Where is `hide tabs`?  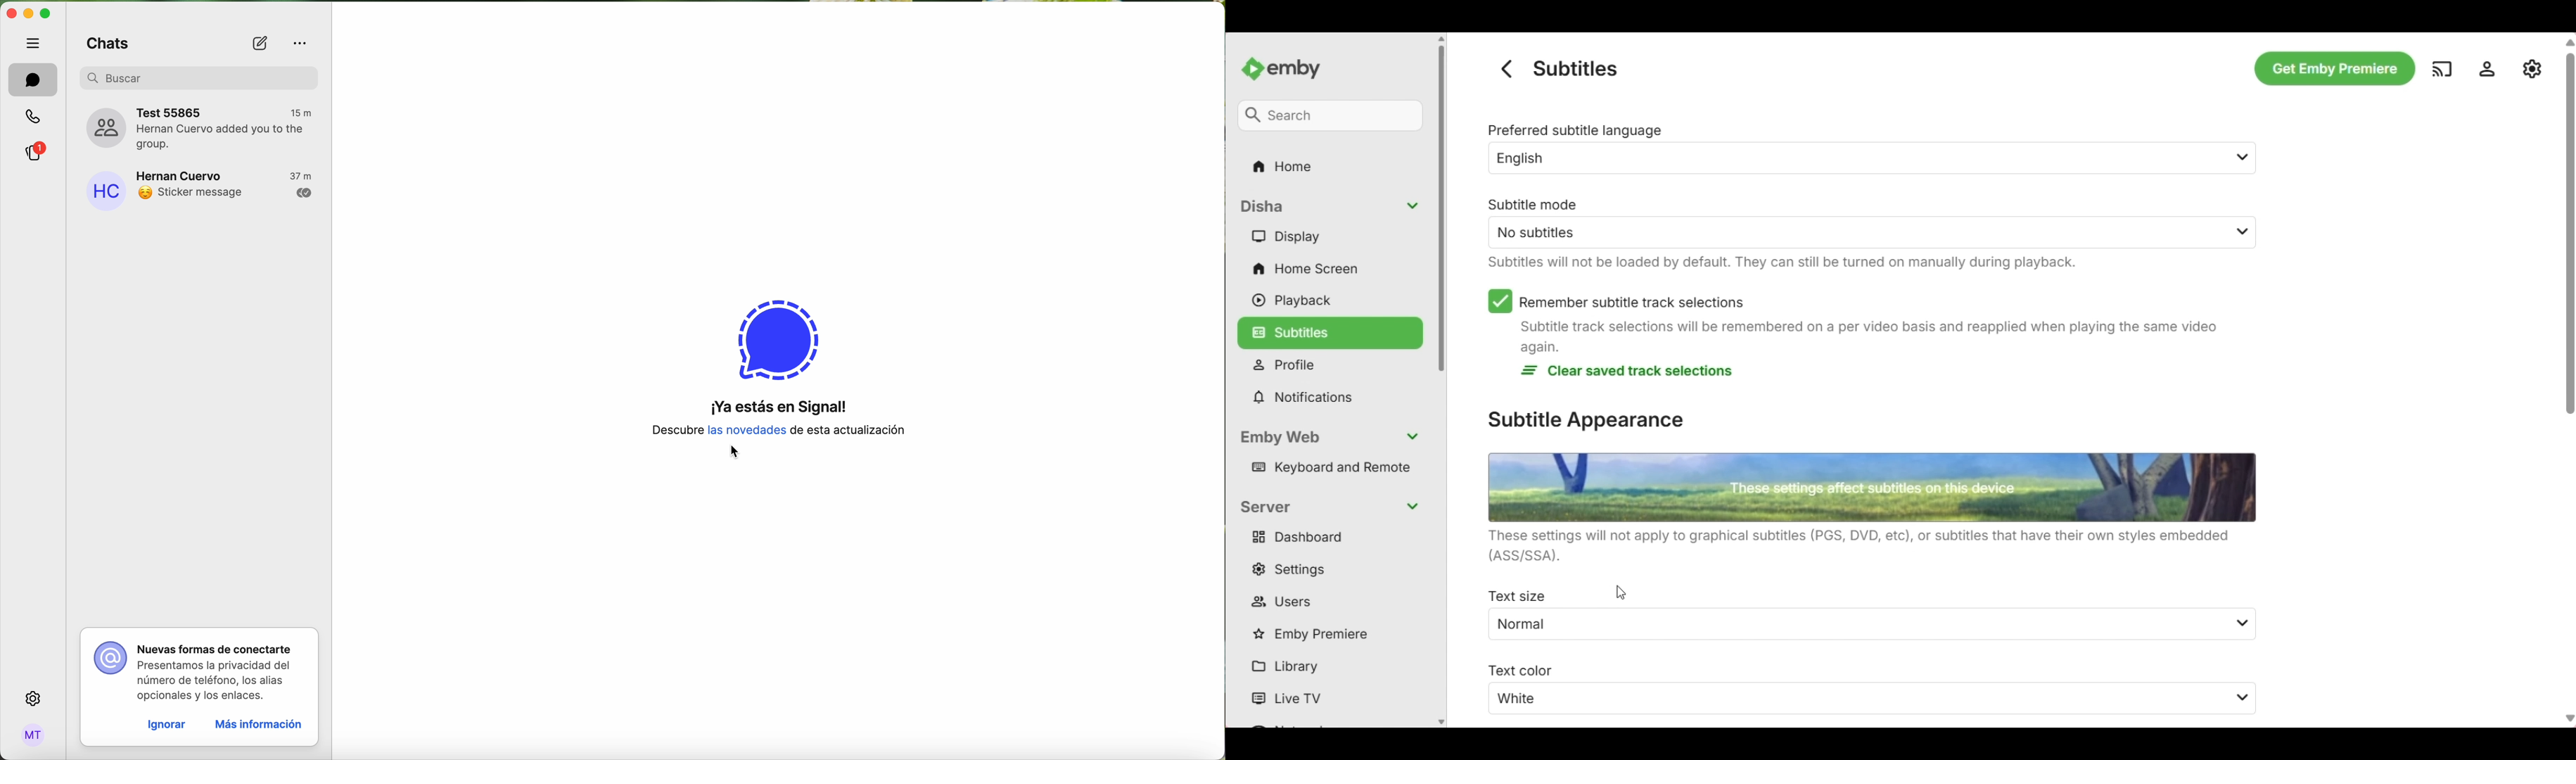
hide tabs is located at coordinates (36, 43).